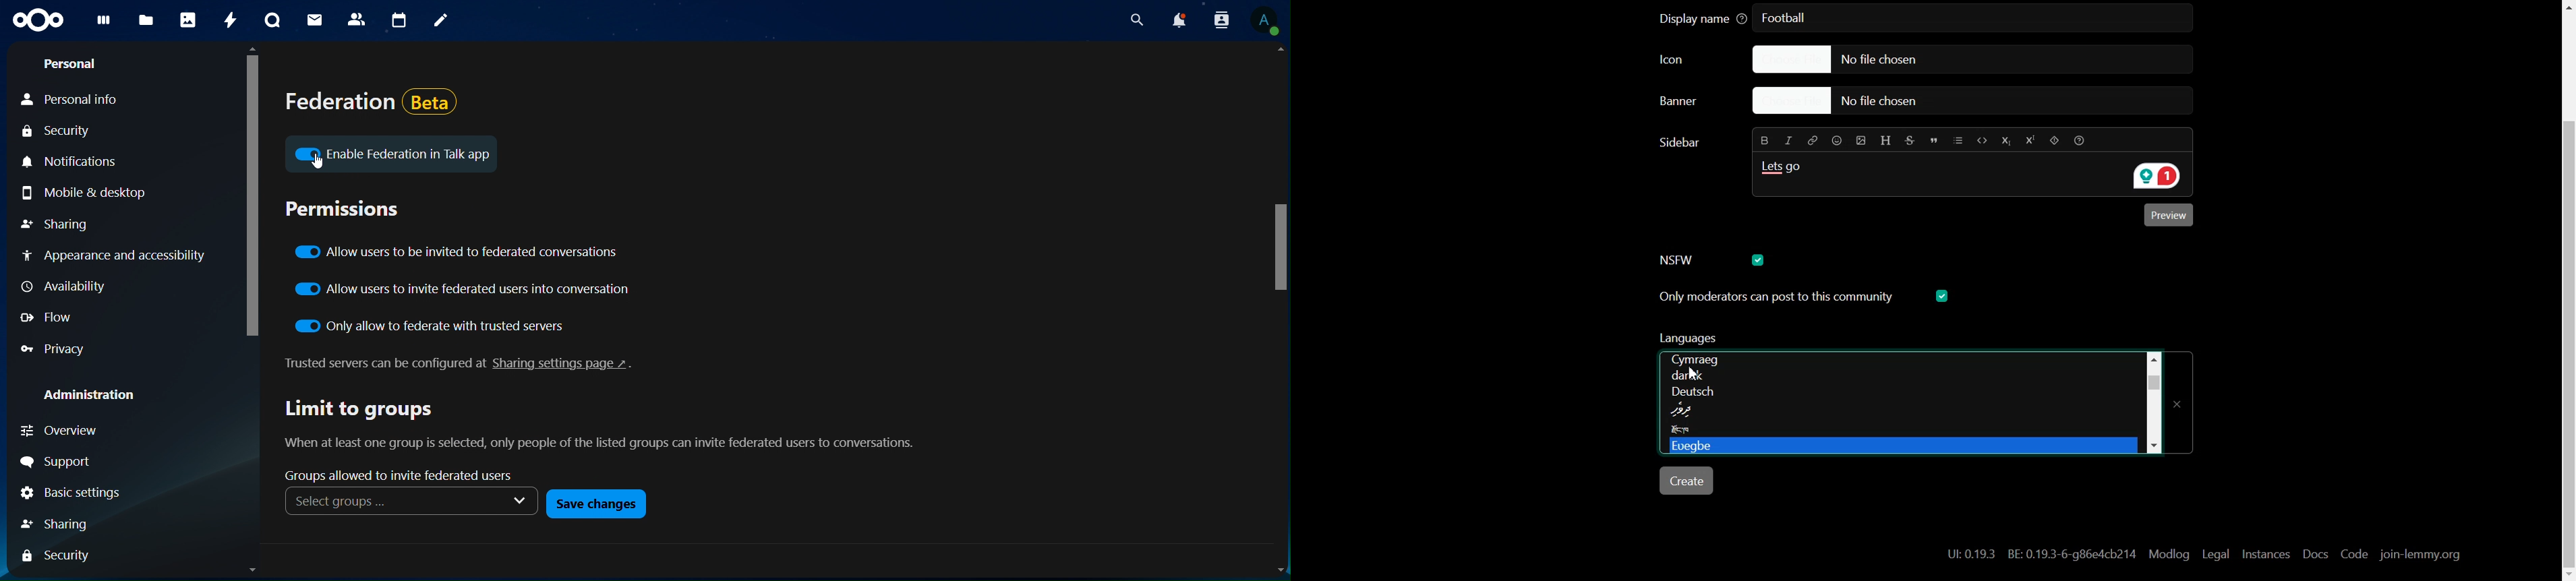 Image resolution: width=2576 pixels, height=588 pixels. What do you see at coordinates (2353, 555) in the screenshot?
I see `Code` at bounding box center [2353, 555].